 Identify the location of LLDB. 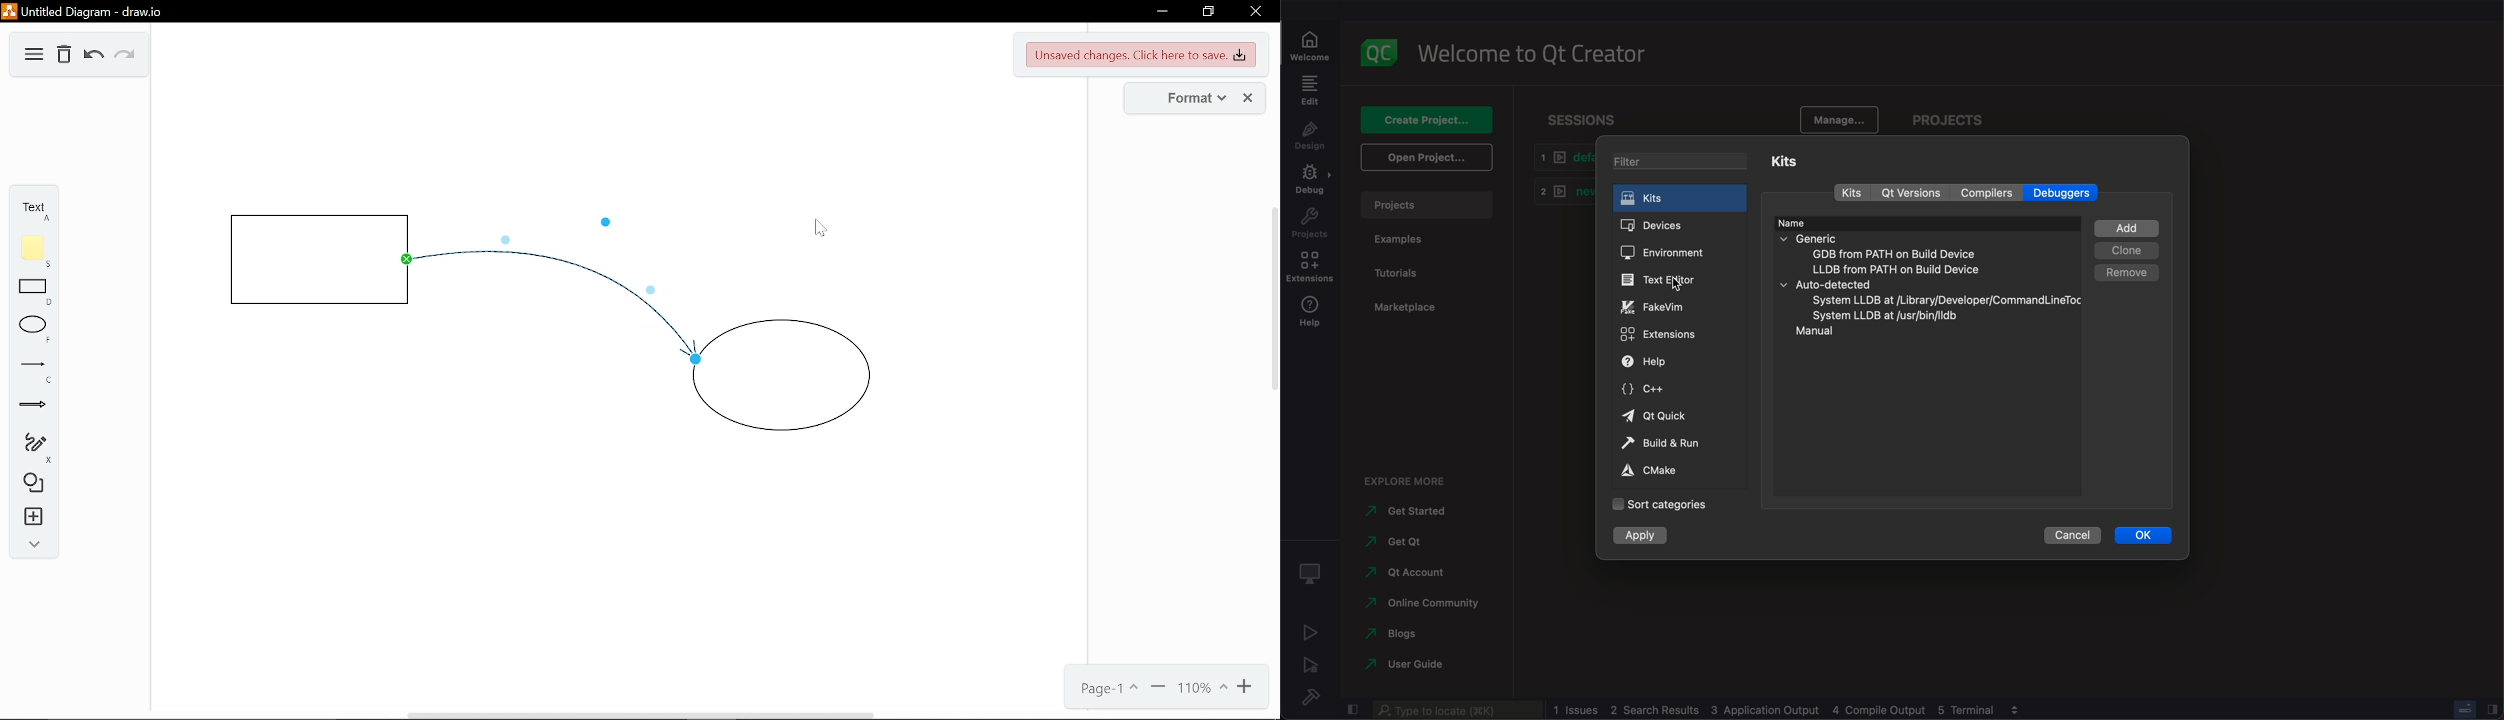
(1907, 269).